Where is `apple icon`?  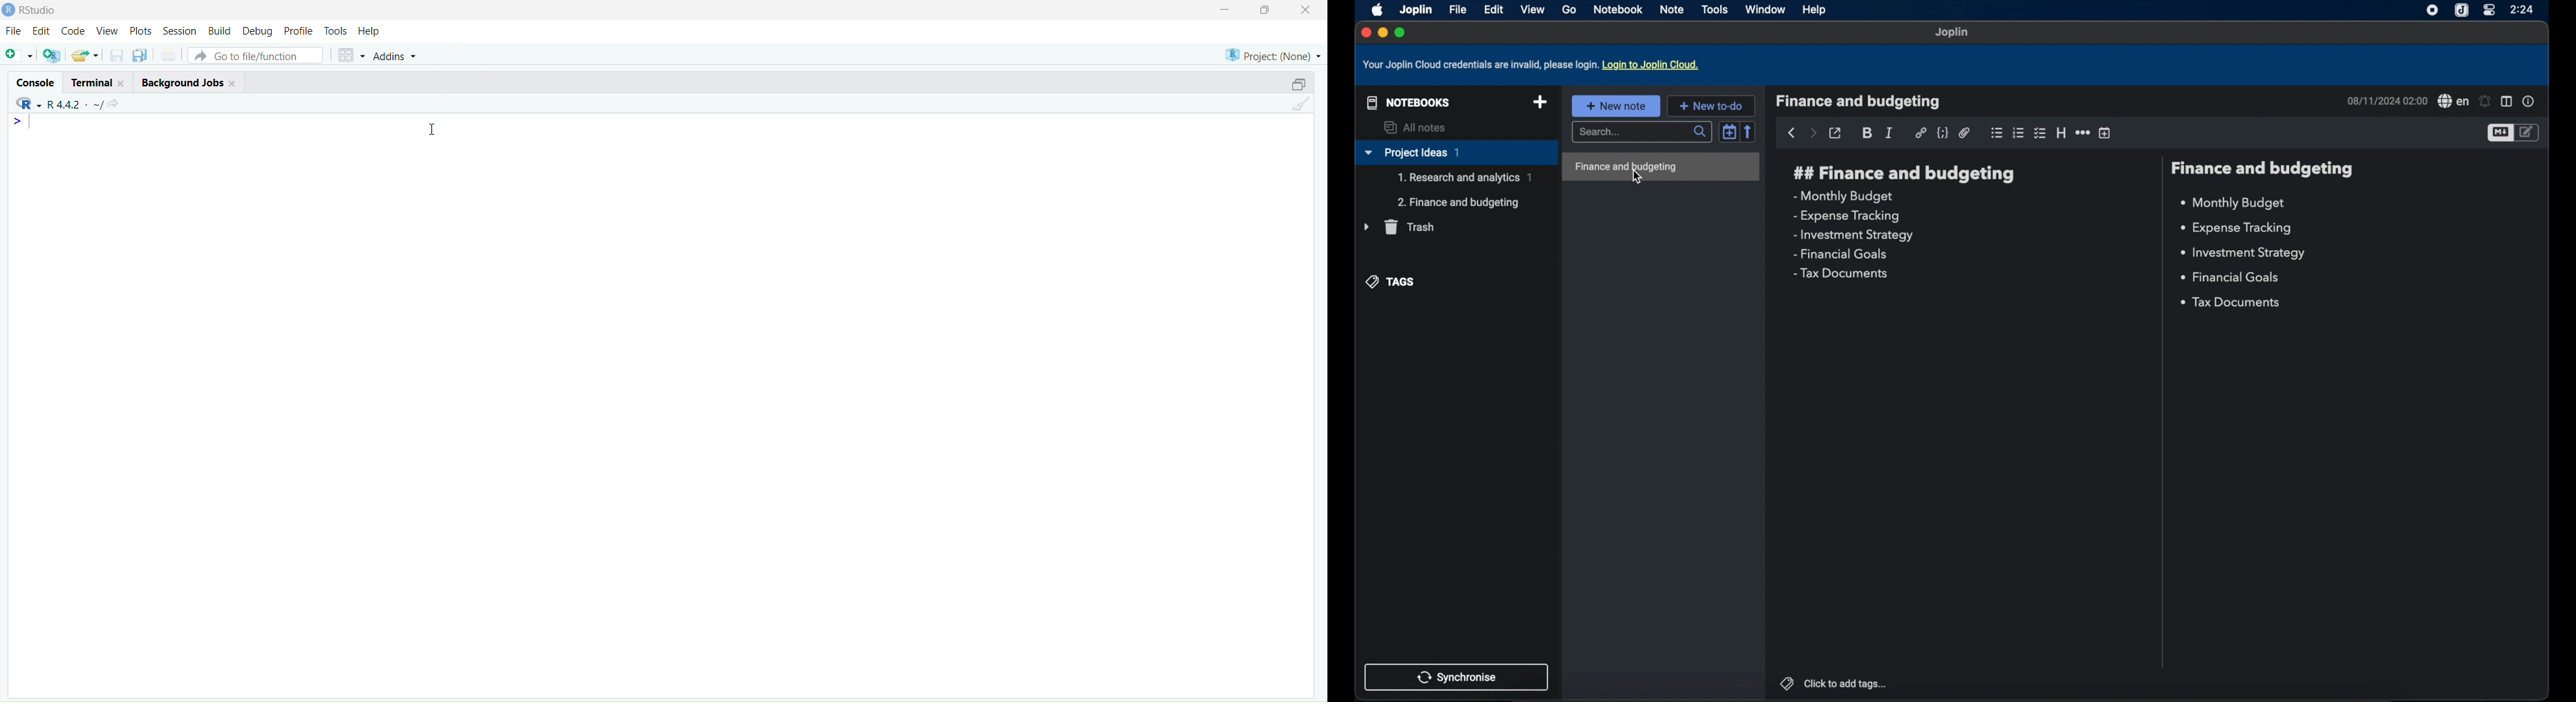 apple icon is located at coordinates (1375, 9).